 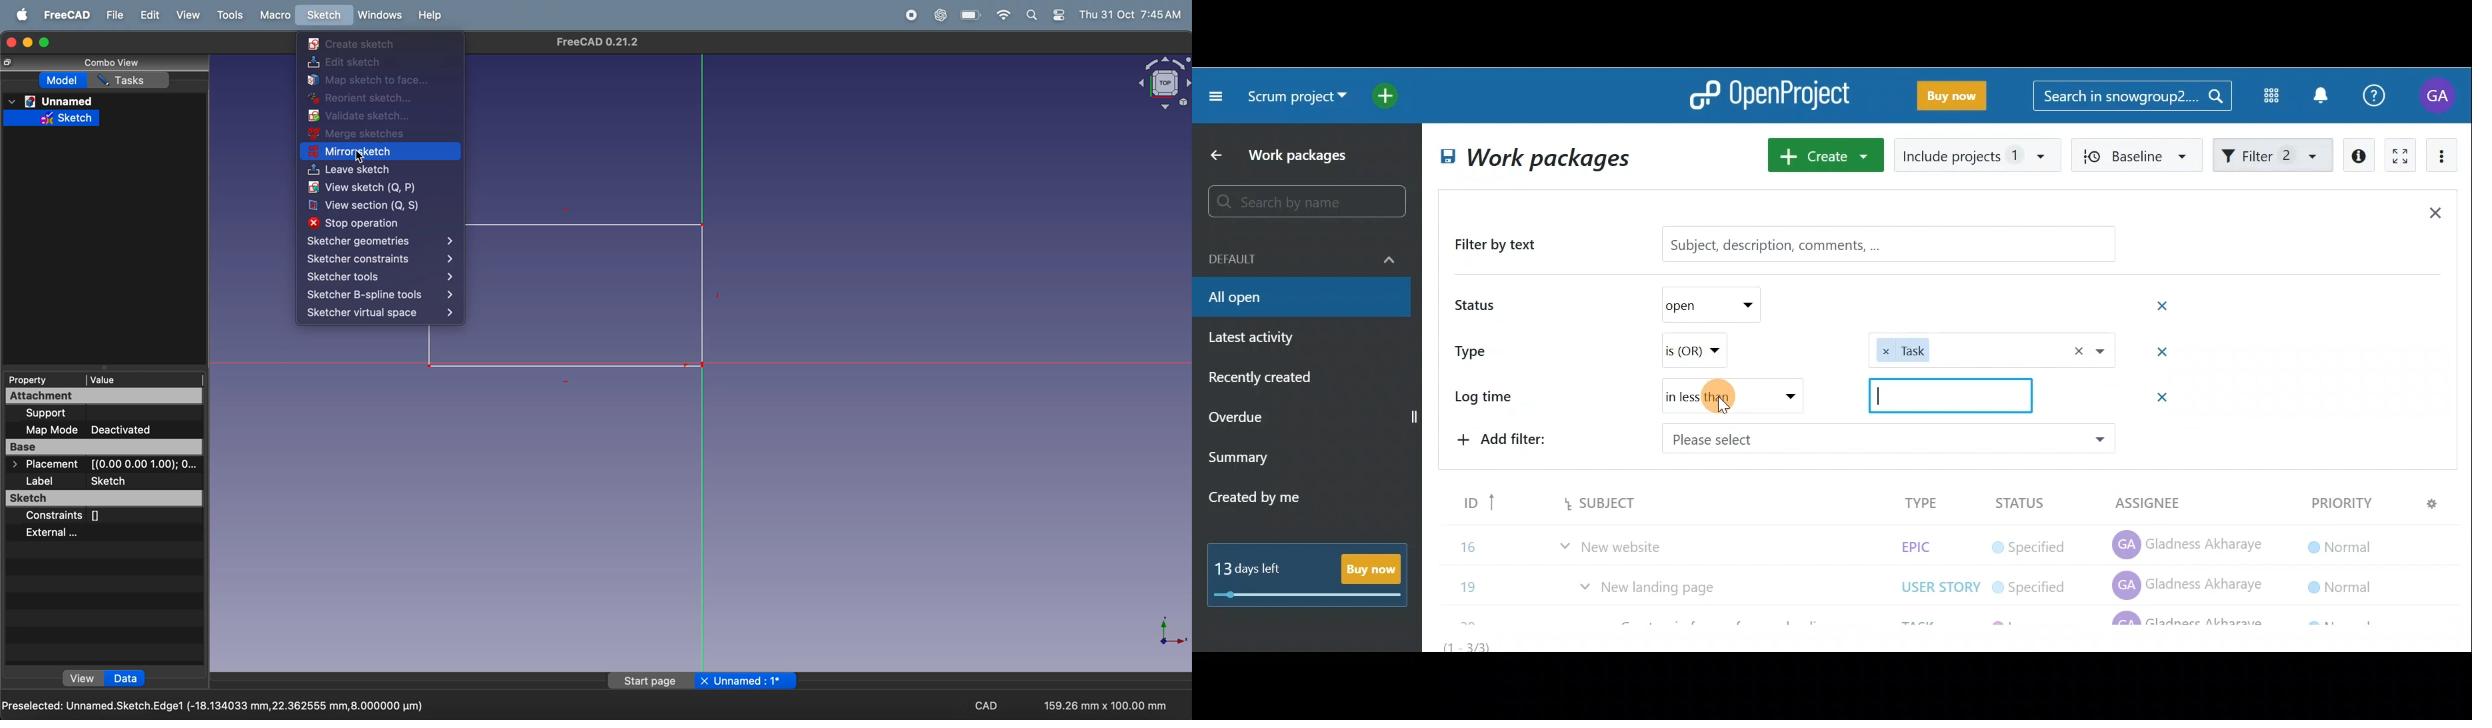 I want to click on maximize, so click(x=46, y=44).